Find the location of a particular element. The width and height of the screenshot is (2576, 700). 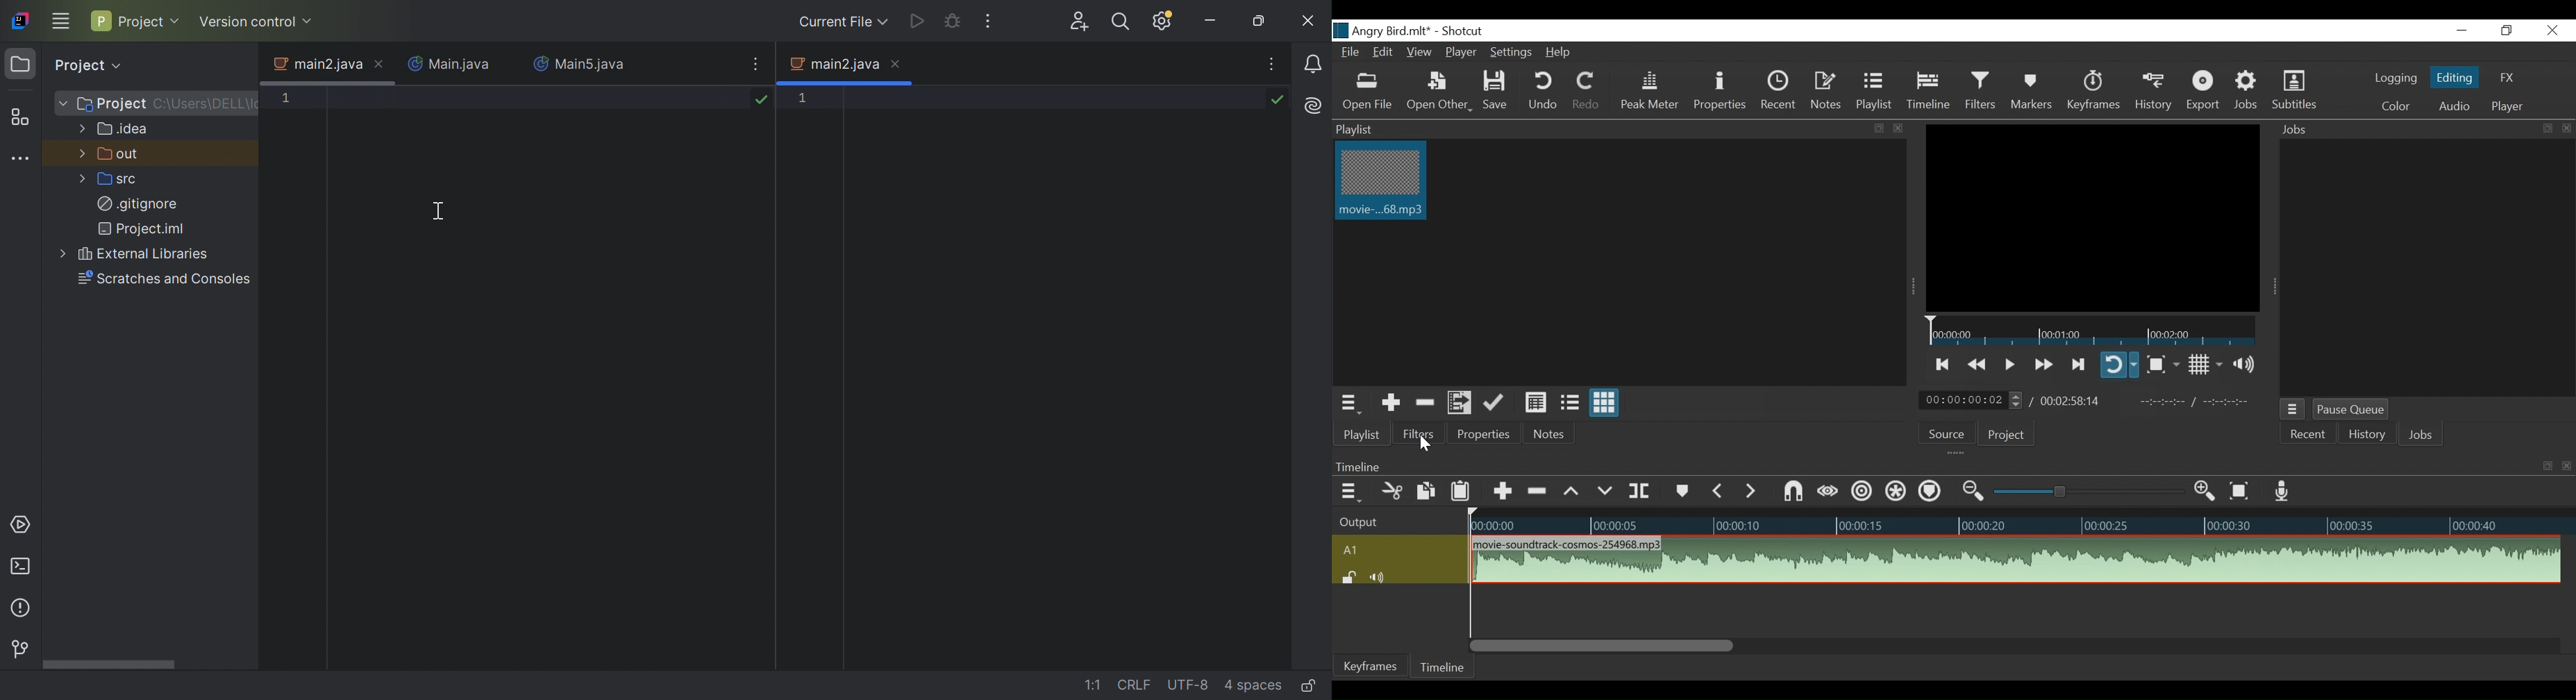

Previous marker is located at coordinates (1719, 490).